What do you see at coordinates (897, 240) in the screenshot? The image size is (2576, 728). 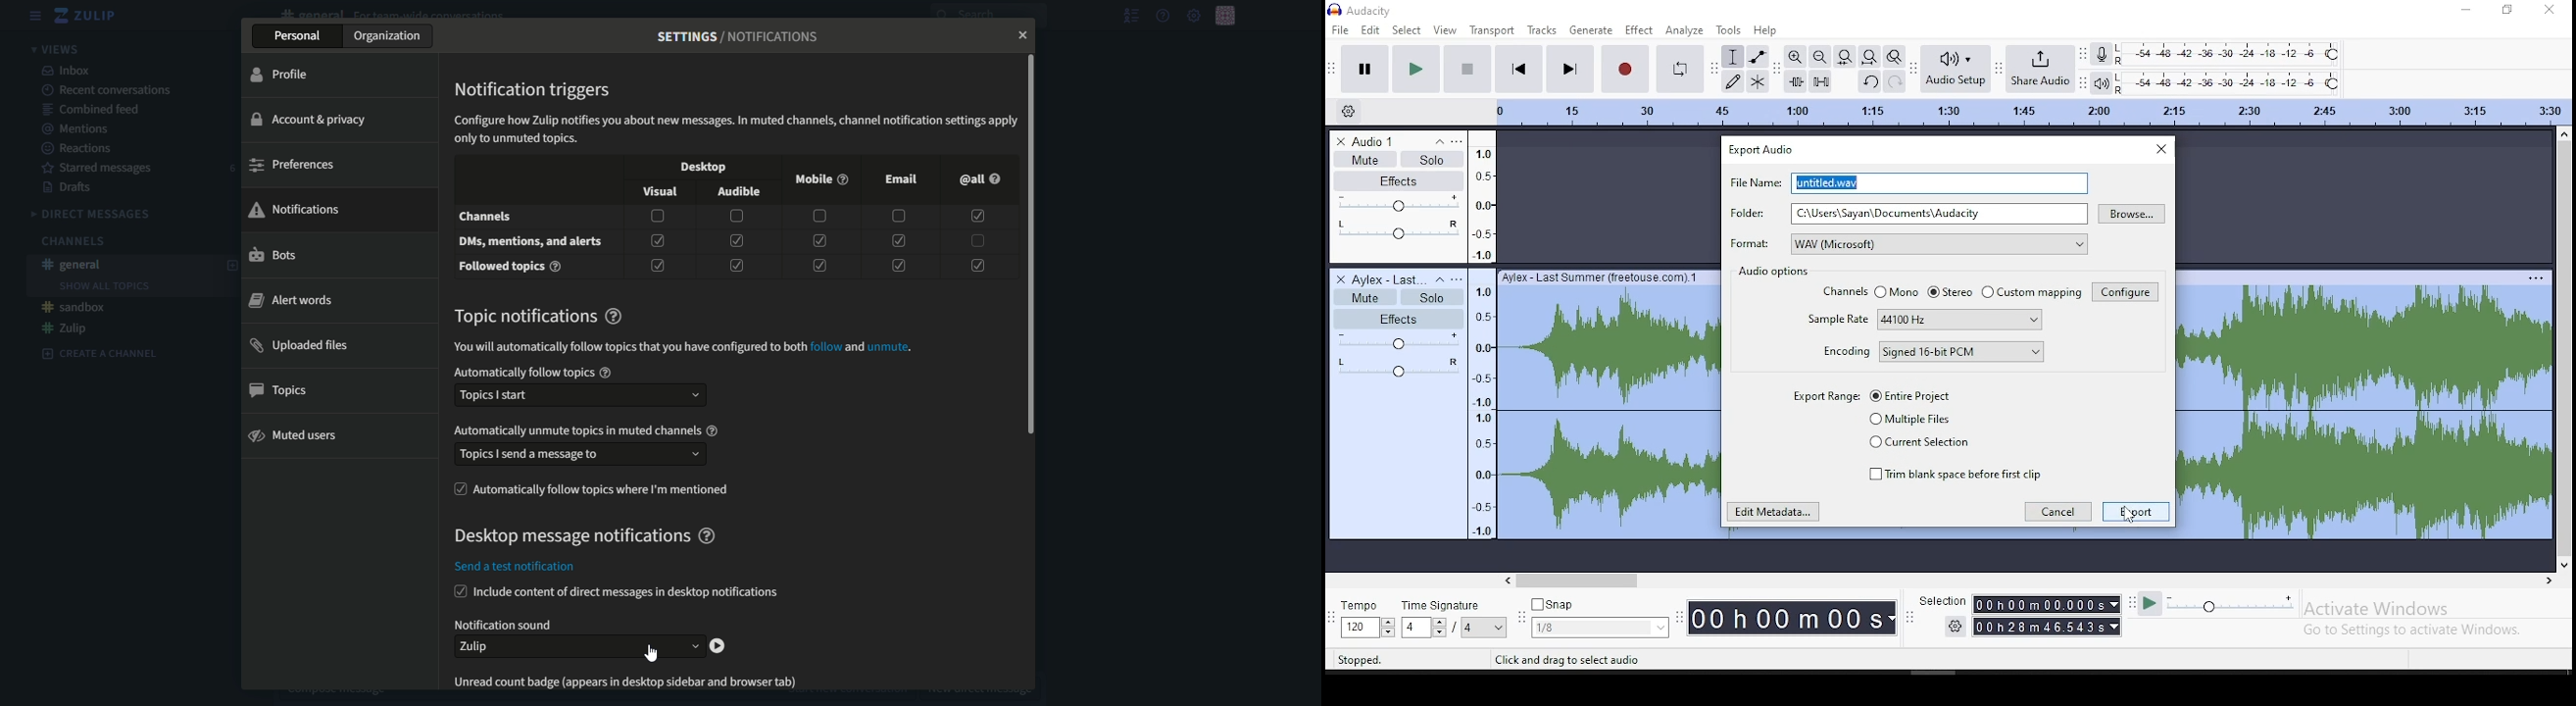 I see `checkbox` at bounding box center [897, 240].